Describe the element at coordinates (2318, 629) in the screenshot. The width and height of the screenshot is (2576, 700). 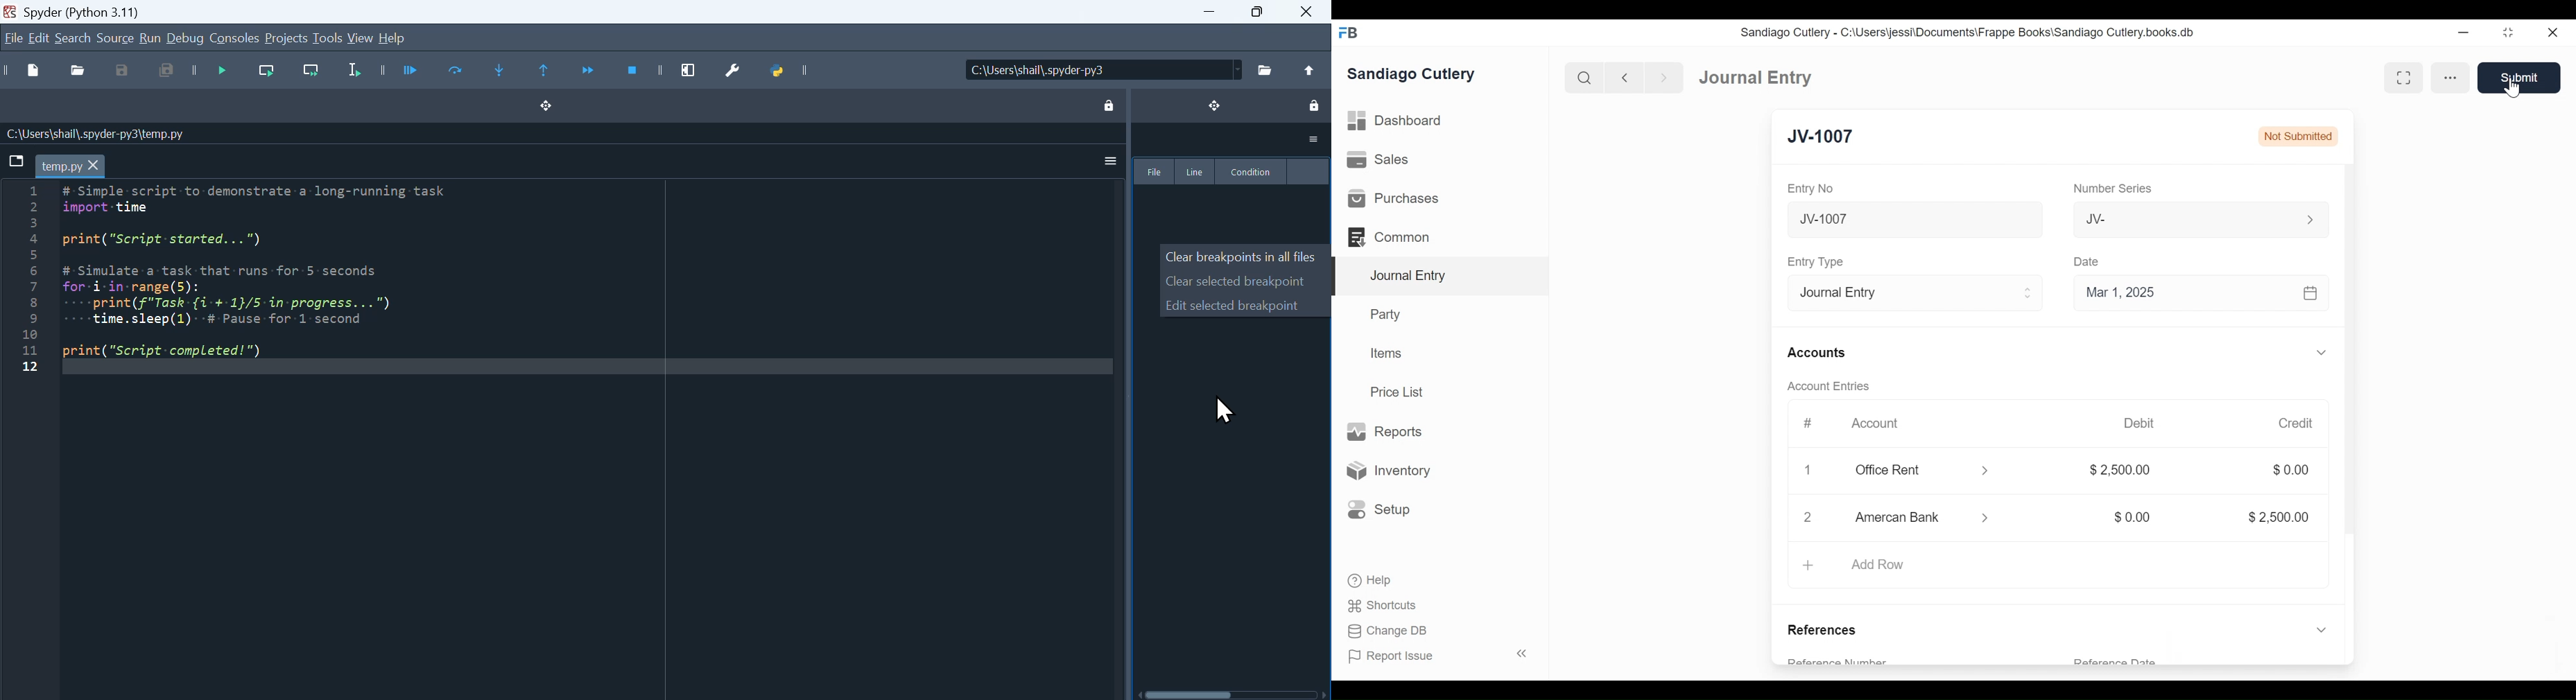
I see `expand/collapse` at that location.